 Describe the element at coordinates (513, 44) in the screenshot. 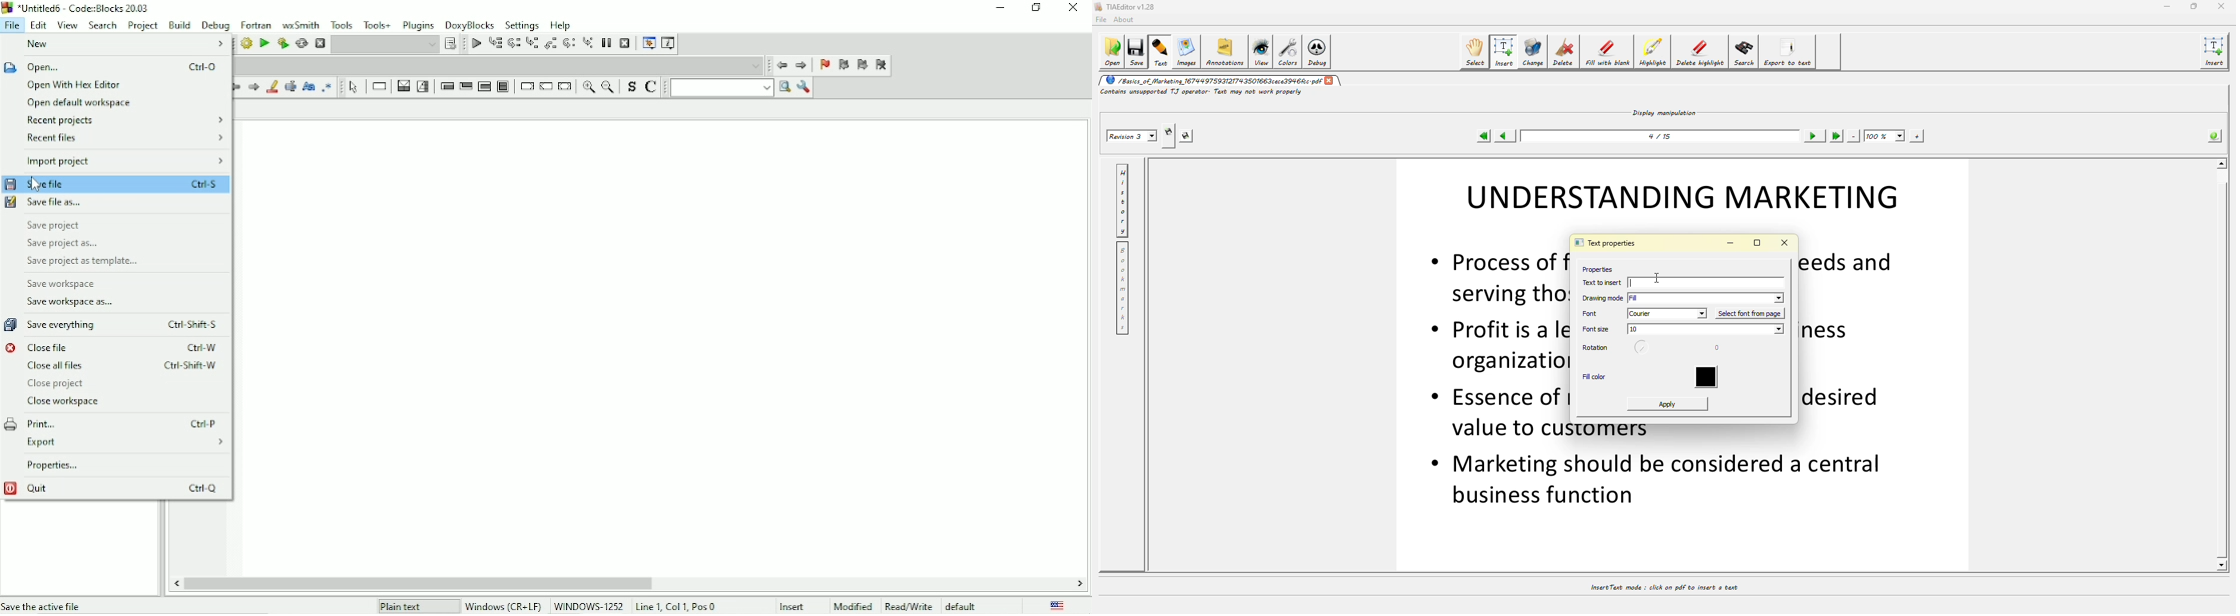

I see `Next line` at that location.